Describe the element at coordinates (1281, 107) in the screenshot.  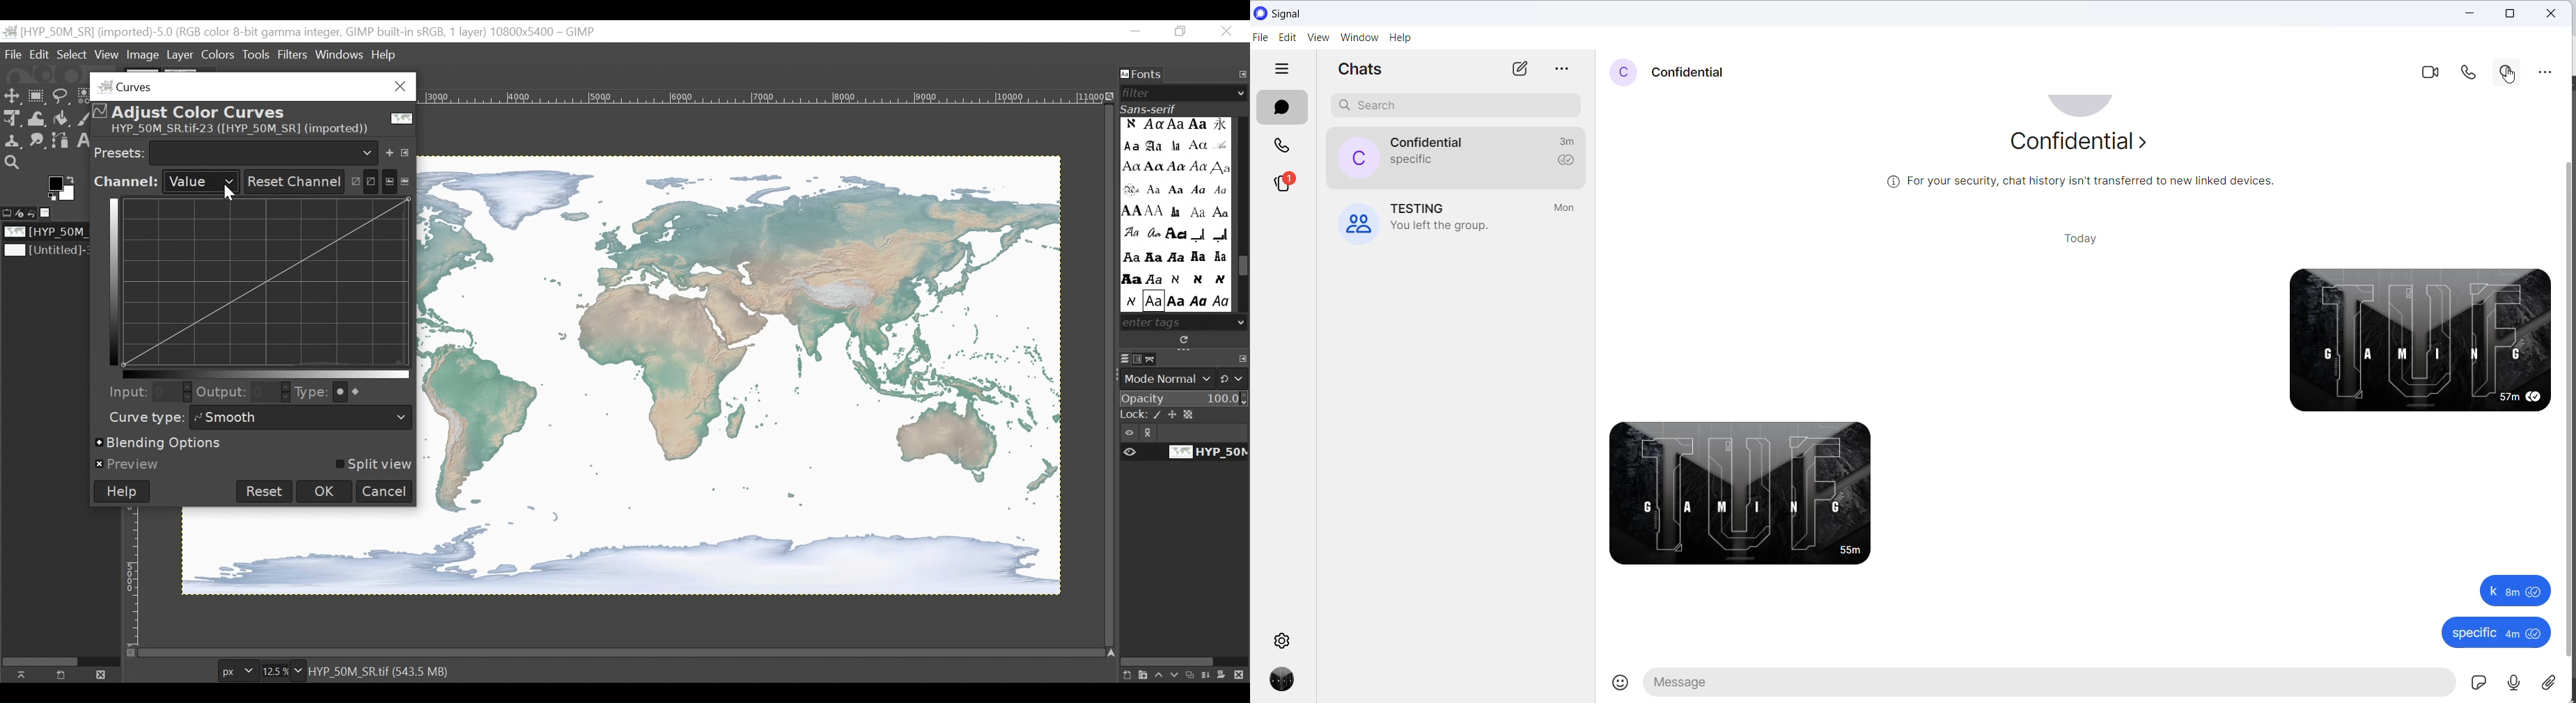
I see `chats` at that location.